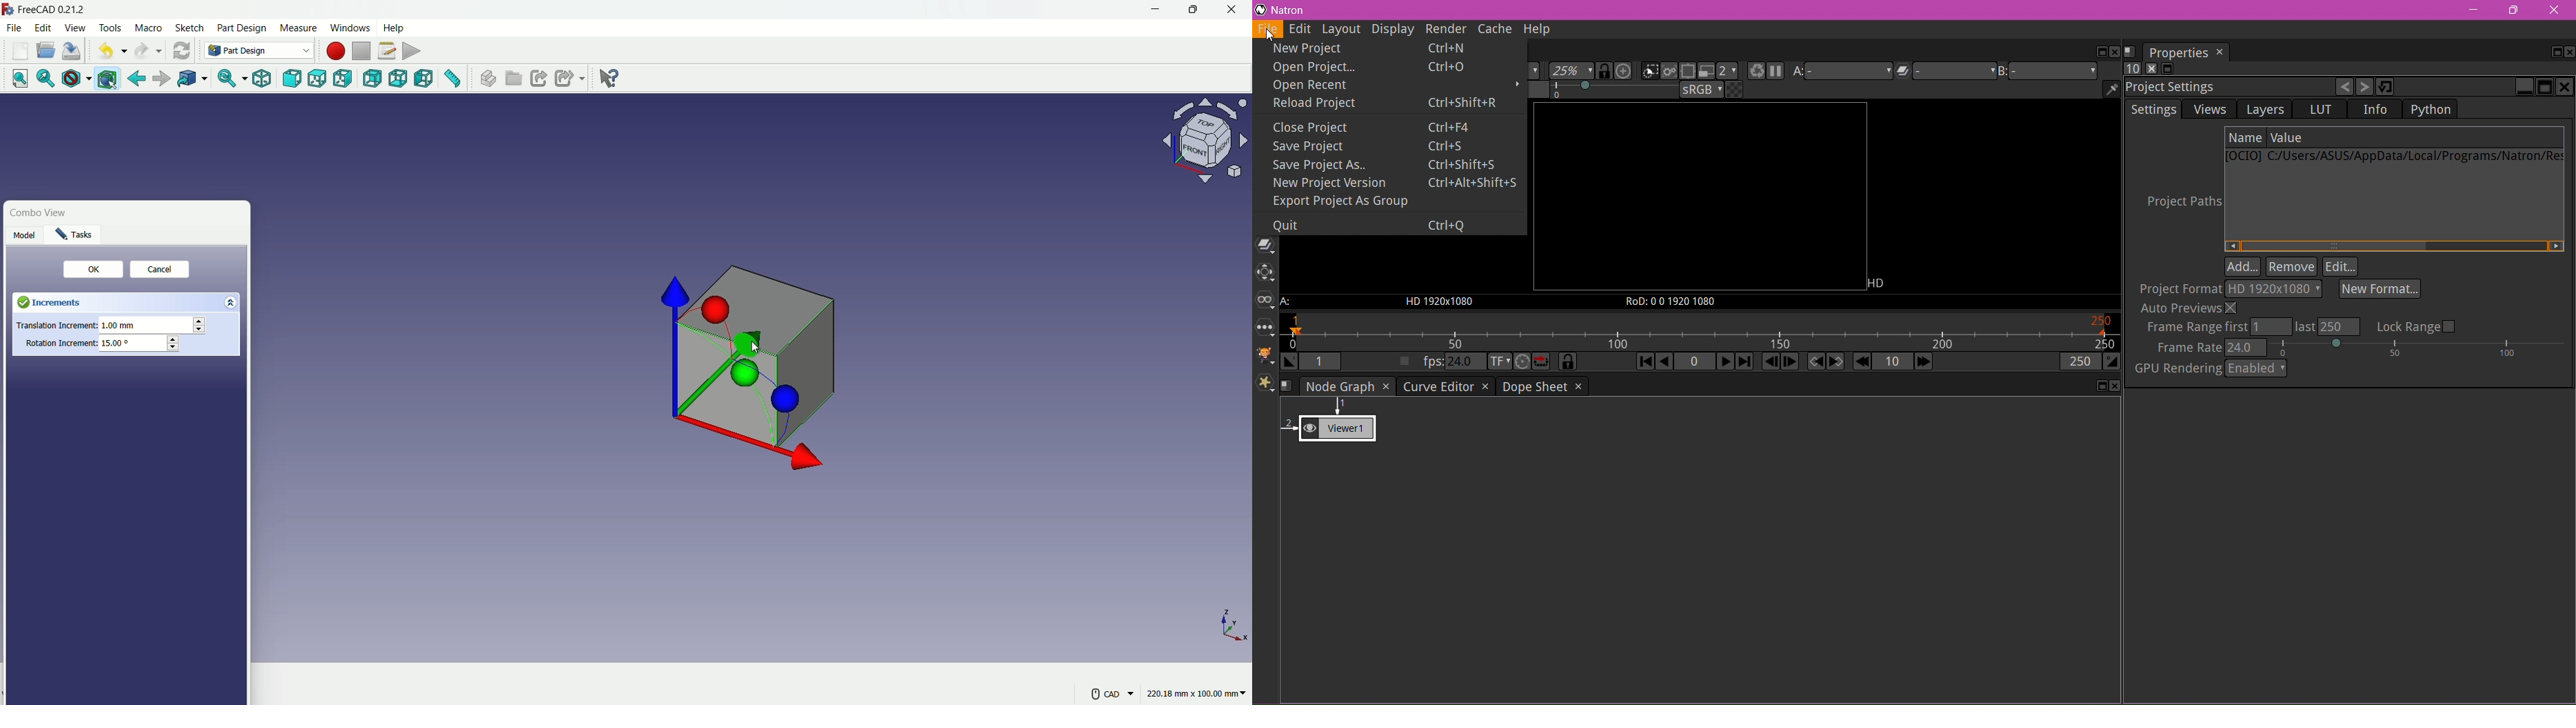 The image size is (2576, 728). I want to click on refresh, so click(181, 50).